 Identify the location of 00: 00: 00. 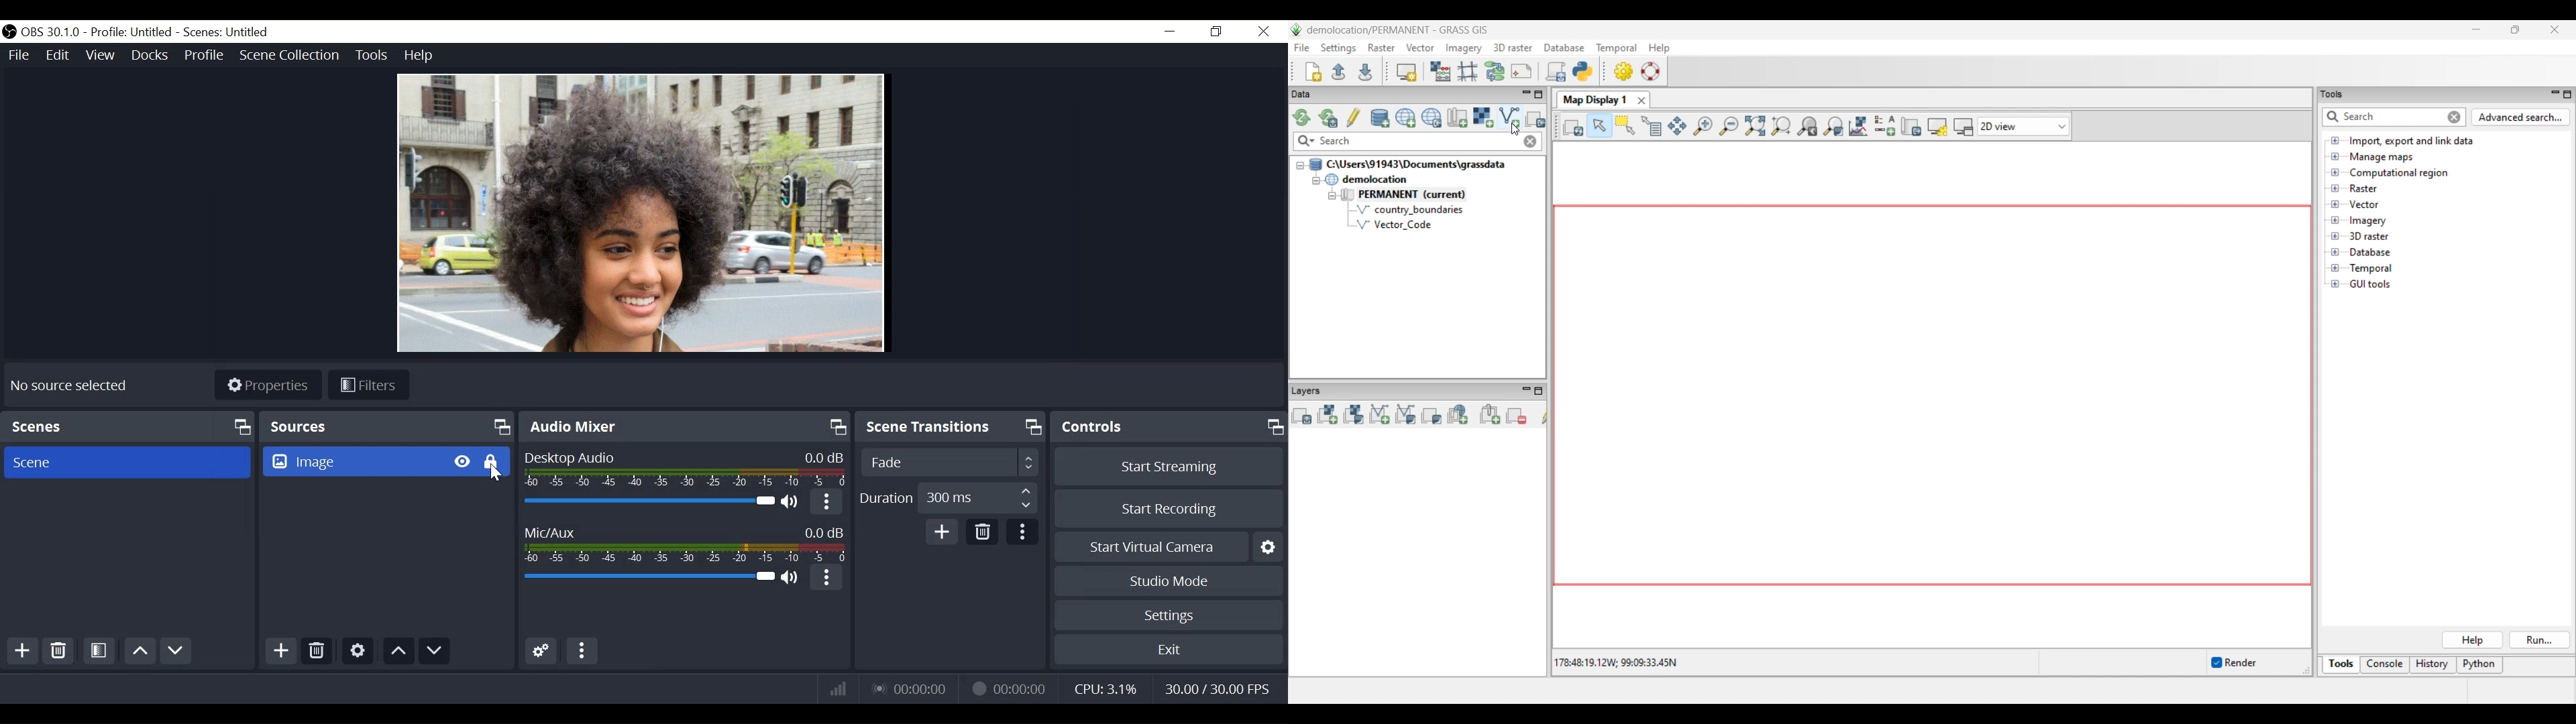
(912, 688).